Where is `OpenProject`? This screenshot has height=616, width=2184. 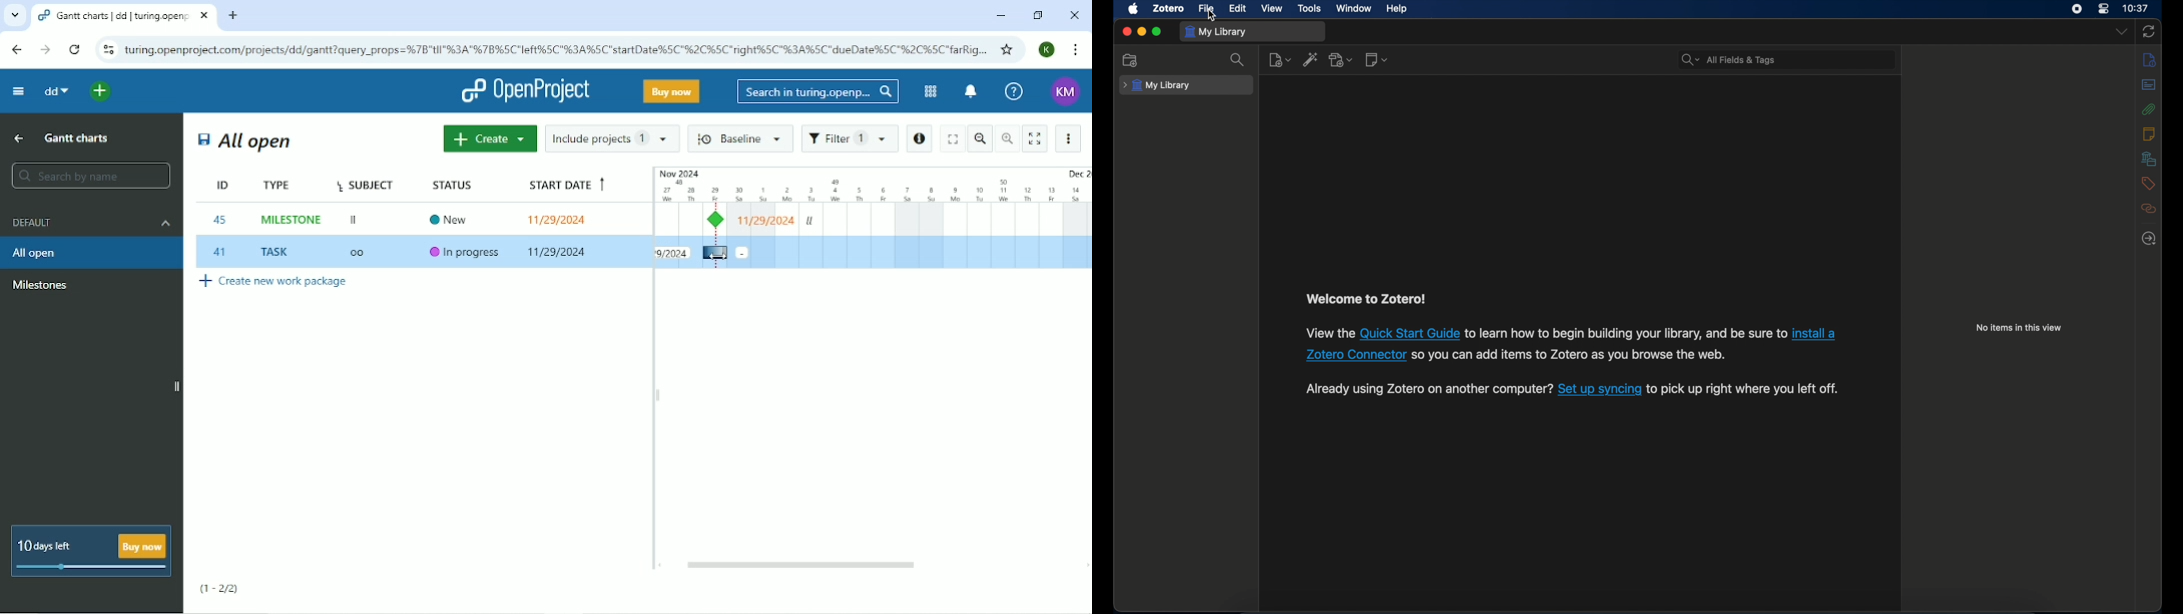 OpenProject is located at coordinates (525, 91).